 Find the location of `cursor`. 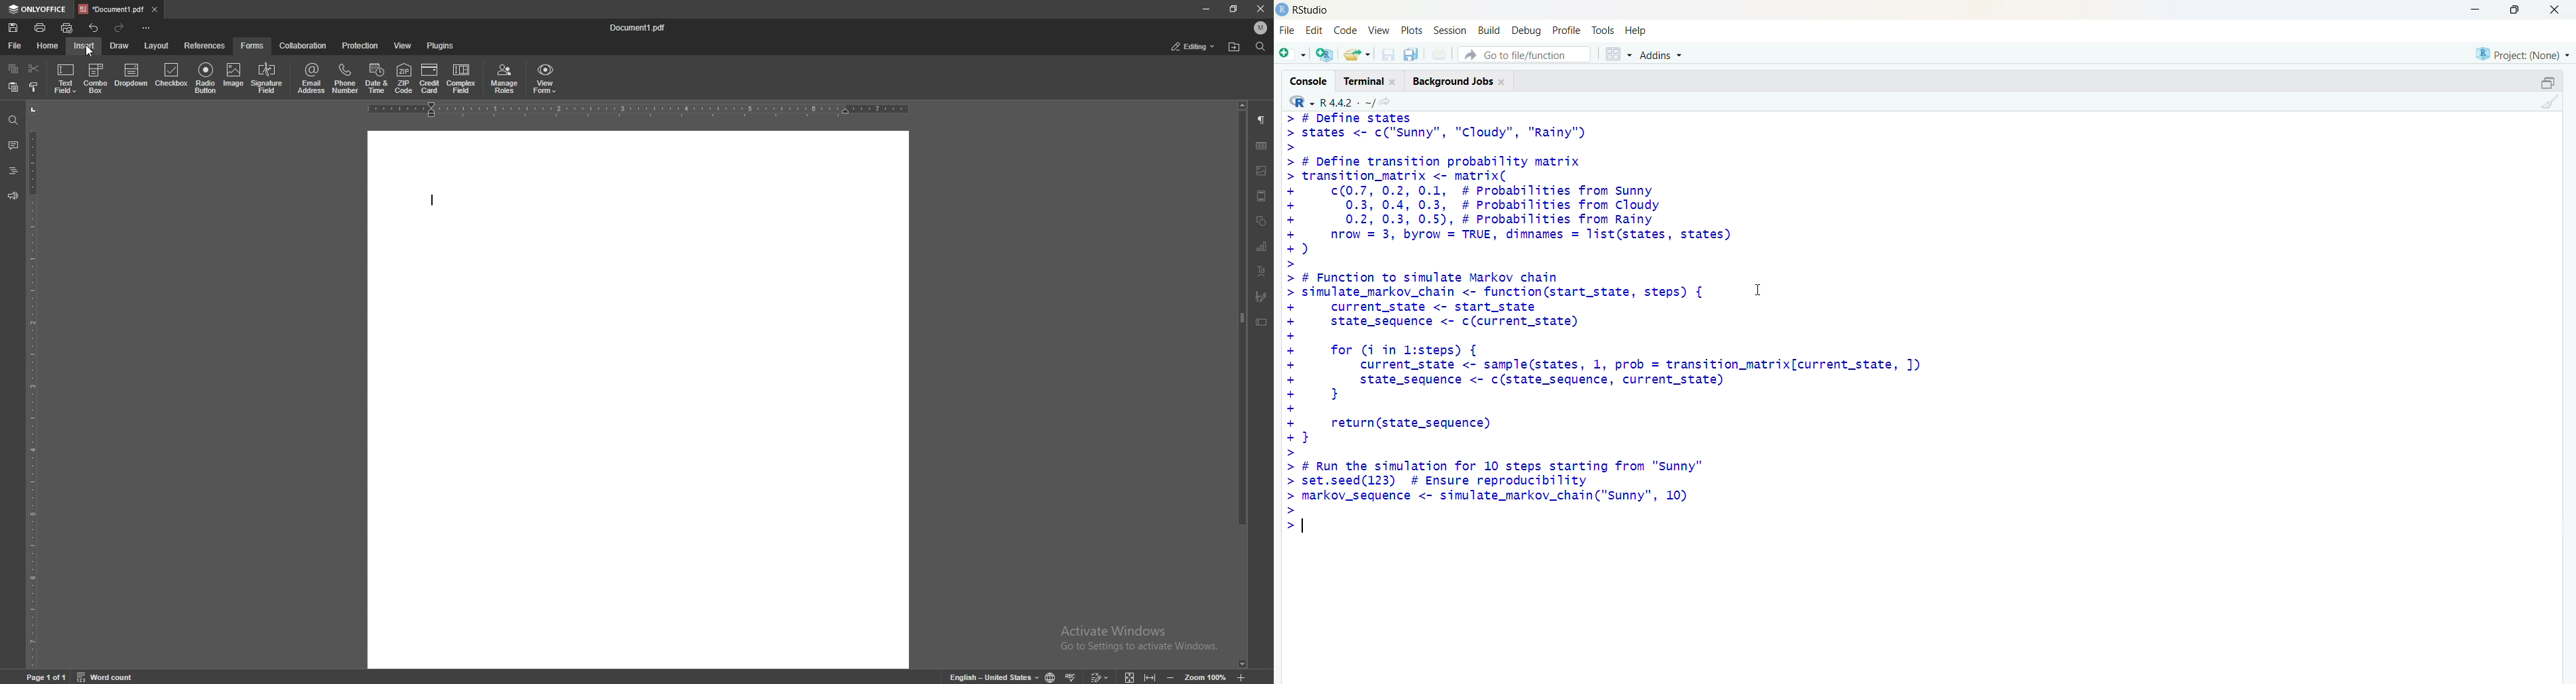

cursor is located at coordinates (1764, 294).